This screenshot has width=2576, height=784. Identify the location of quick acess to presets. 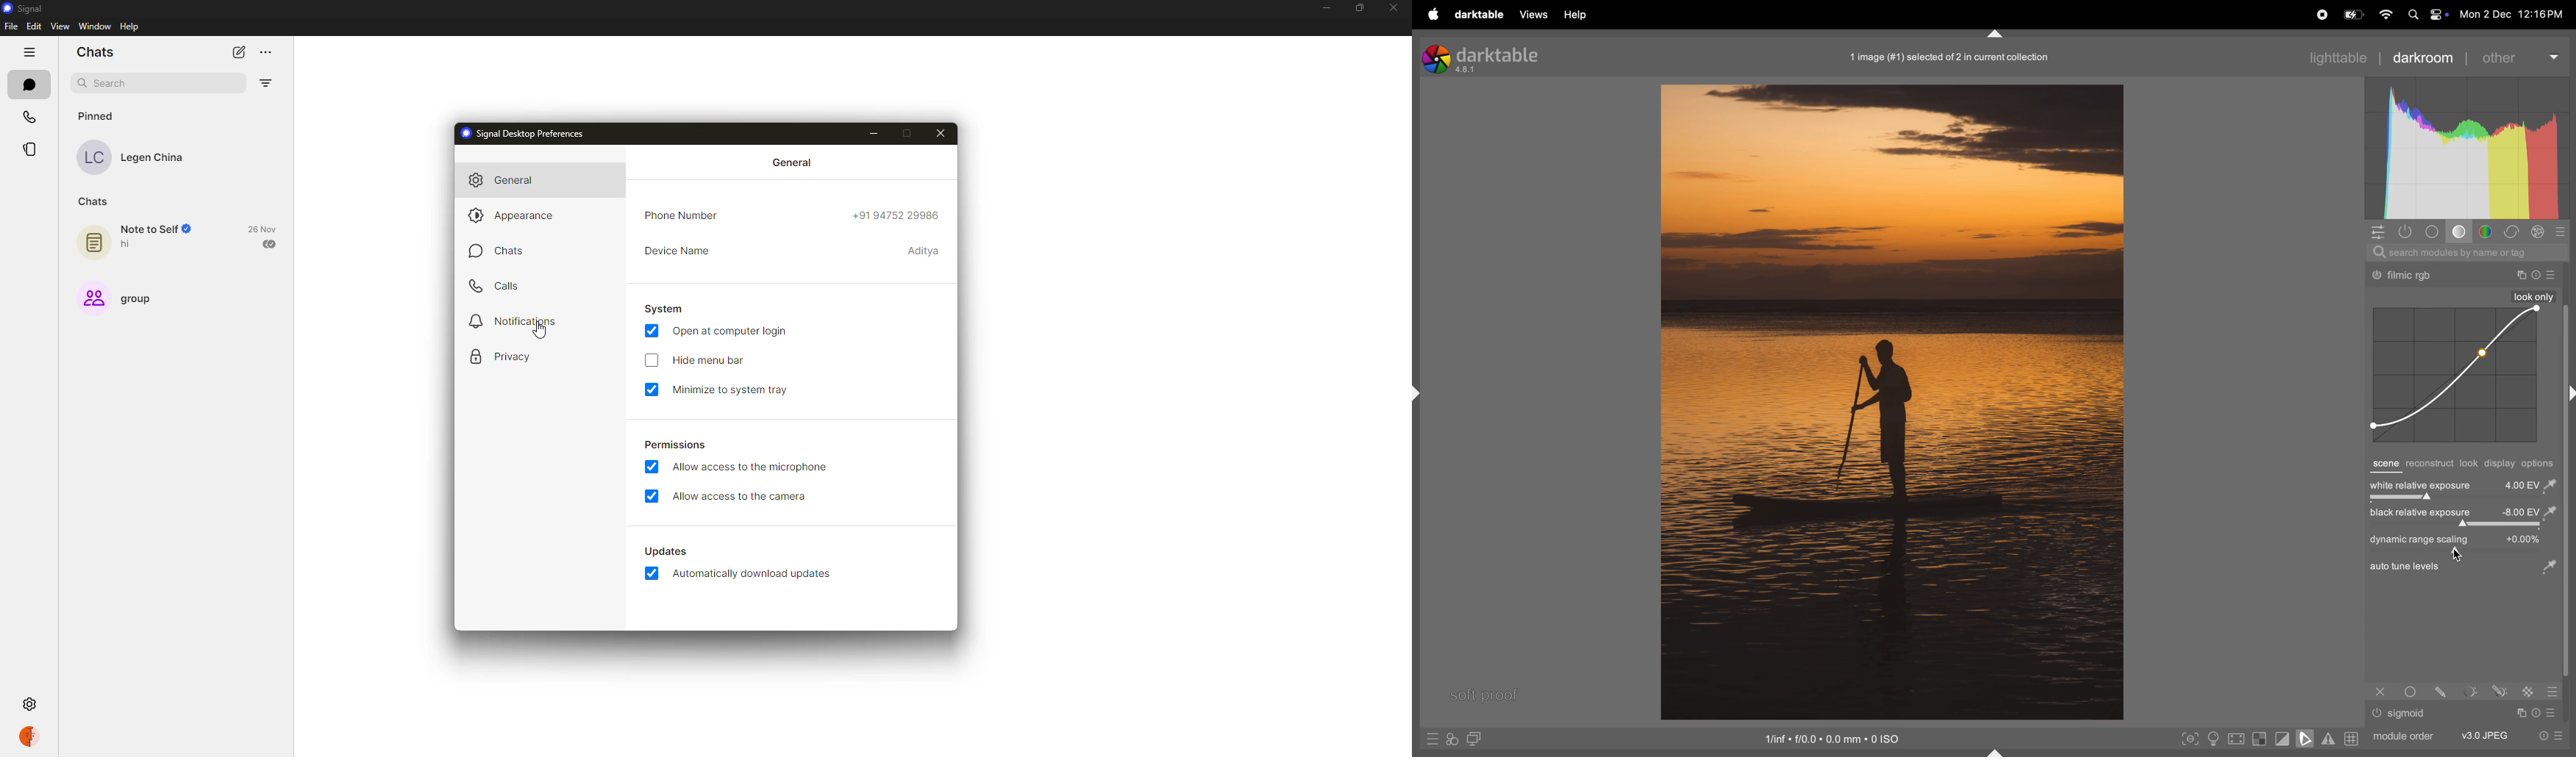
(1432, 739).